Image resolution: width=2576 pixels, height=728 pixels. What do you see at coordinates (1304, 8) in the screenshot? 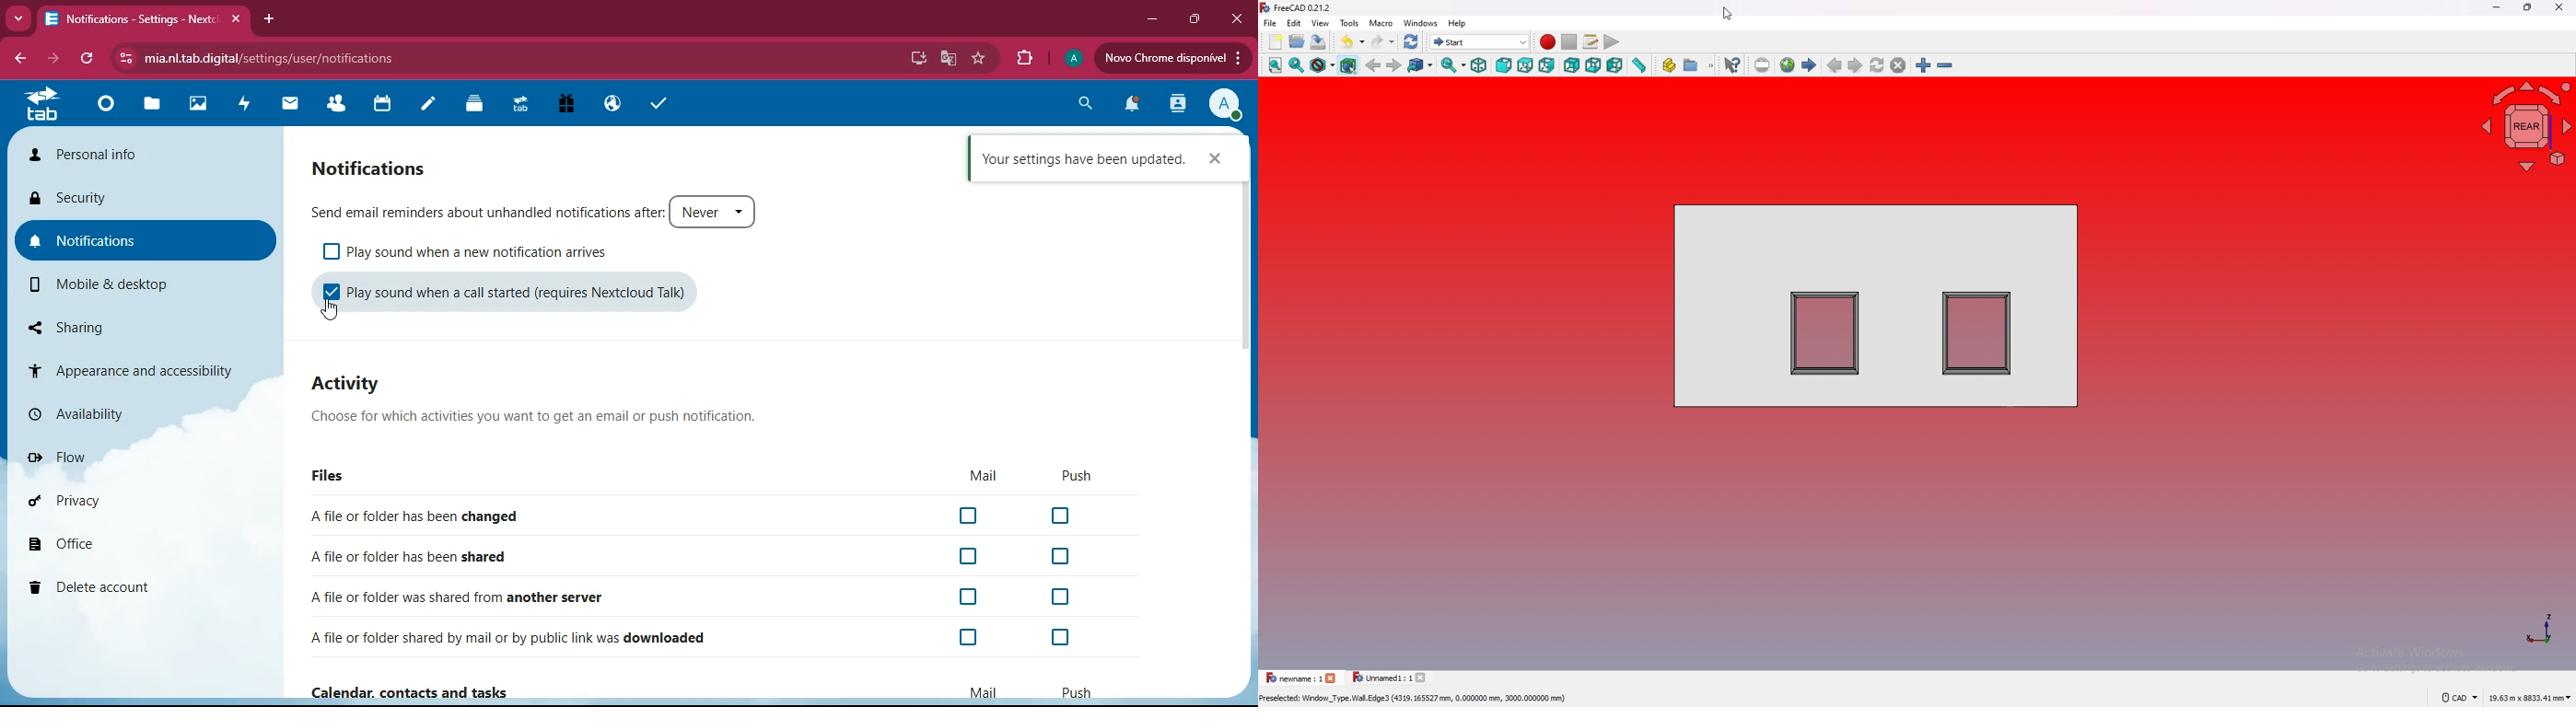
I see `FreeCAD 0.21.2` at bounding box center [1304, 8].